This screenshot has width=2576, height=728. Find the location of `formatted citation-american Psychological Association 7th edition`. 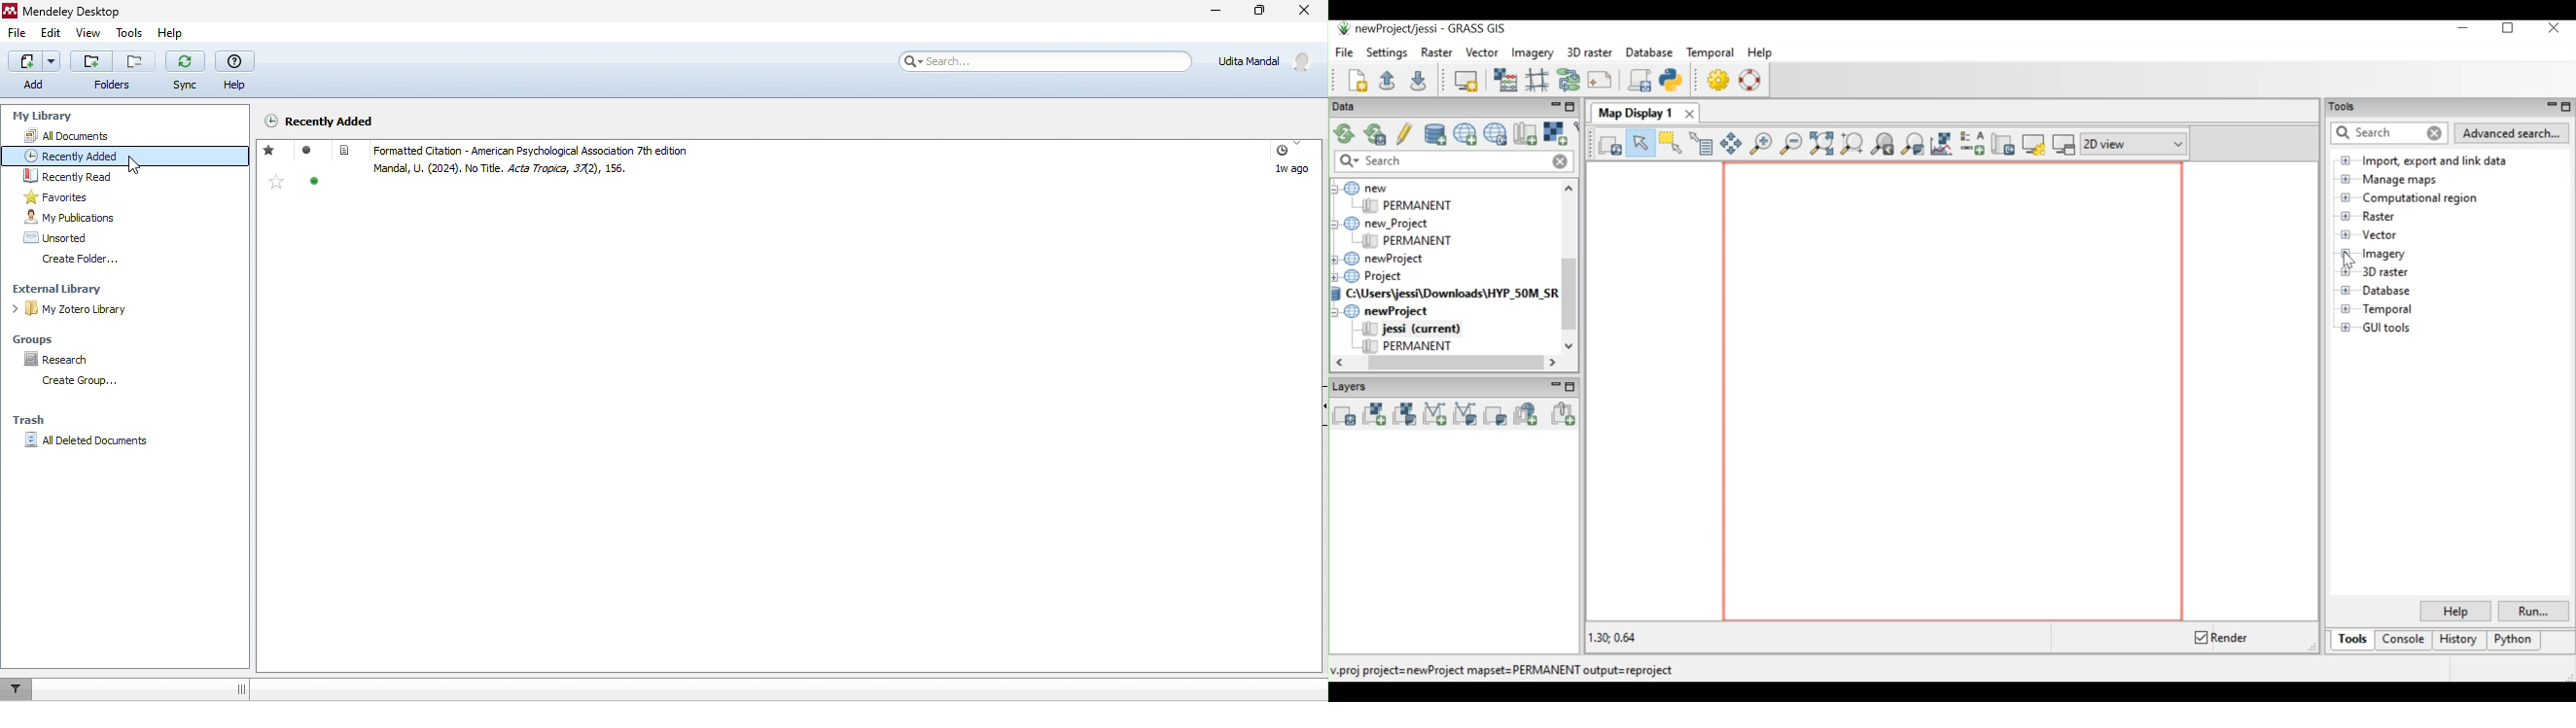

formatted citation-american Psychological Association 7th edition is located at coordinates (563, 151).